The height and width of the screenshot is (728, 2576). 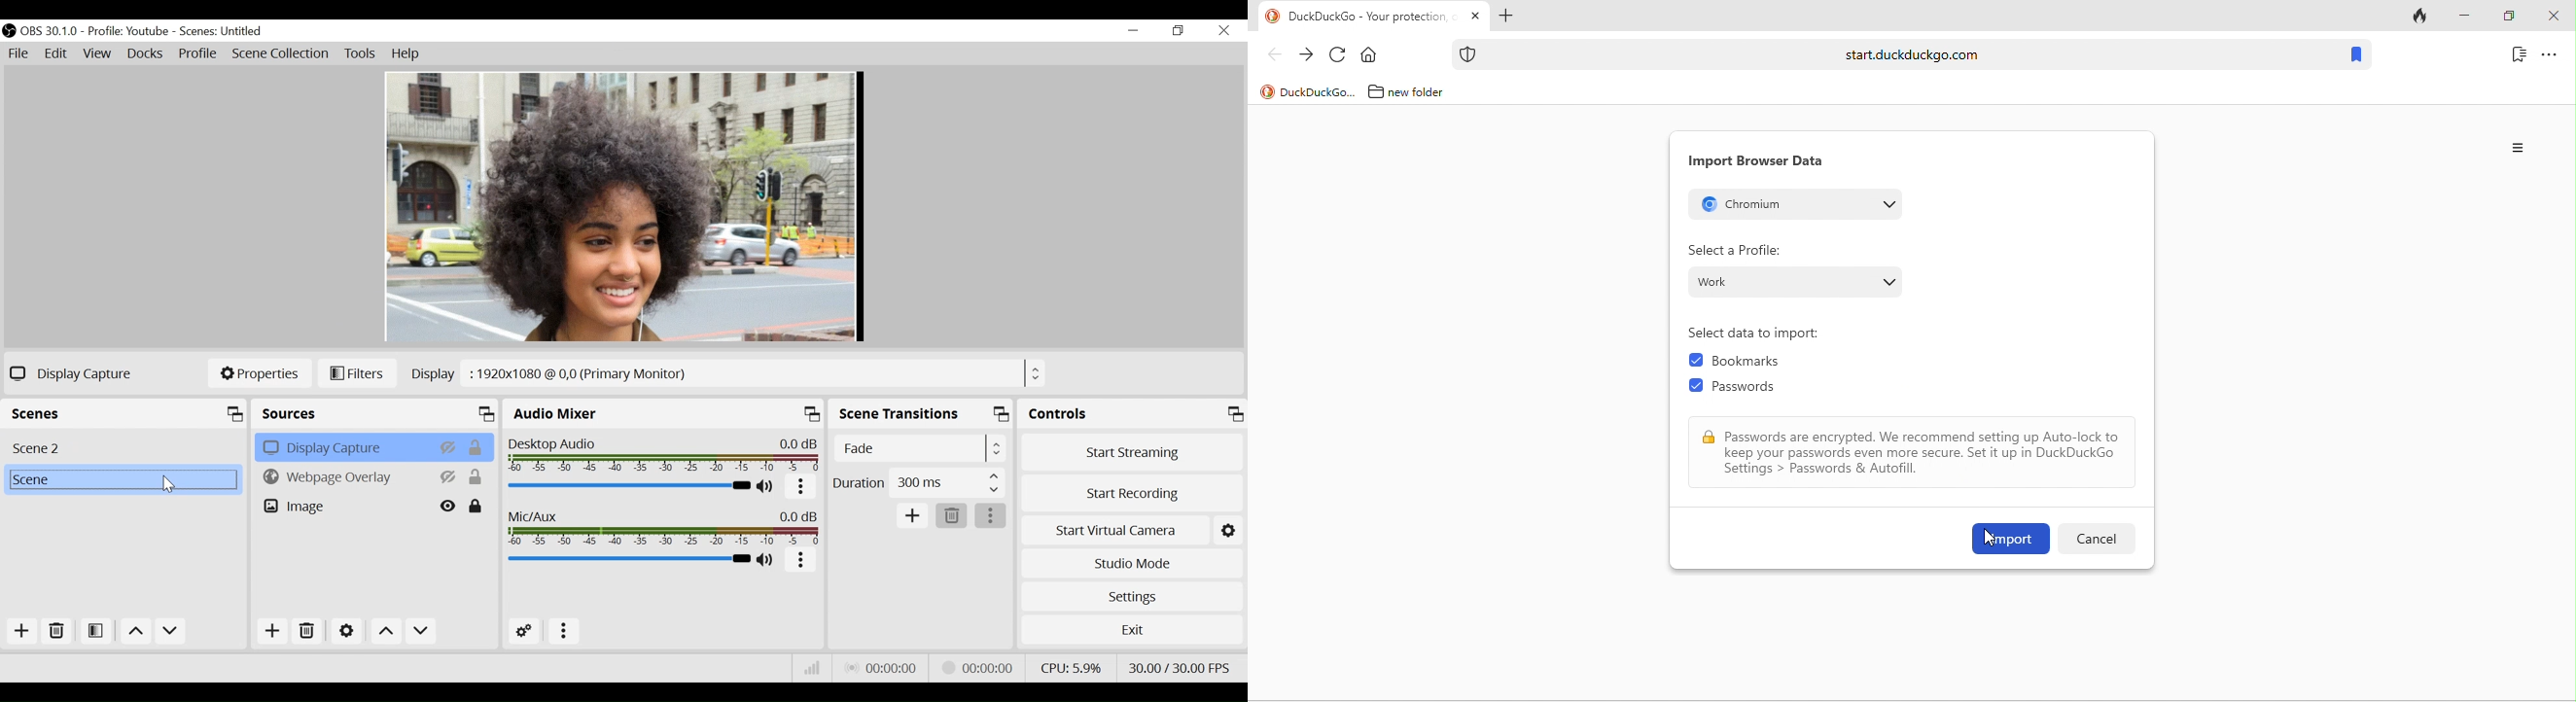 What do you see at coordinates (1504, 18) in the screenshot?
I see `add tab` at bounding box center [1504, 18].